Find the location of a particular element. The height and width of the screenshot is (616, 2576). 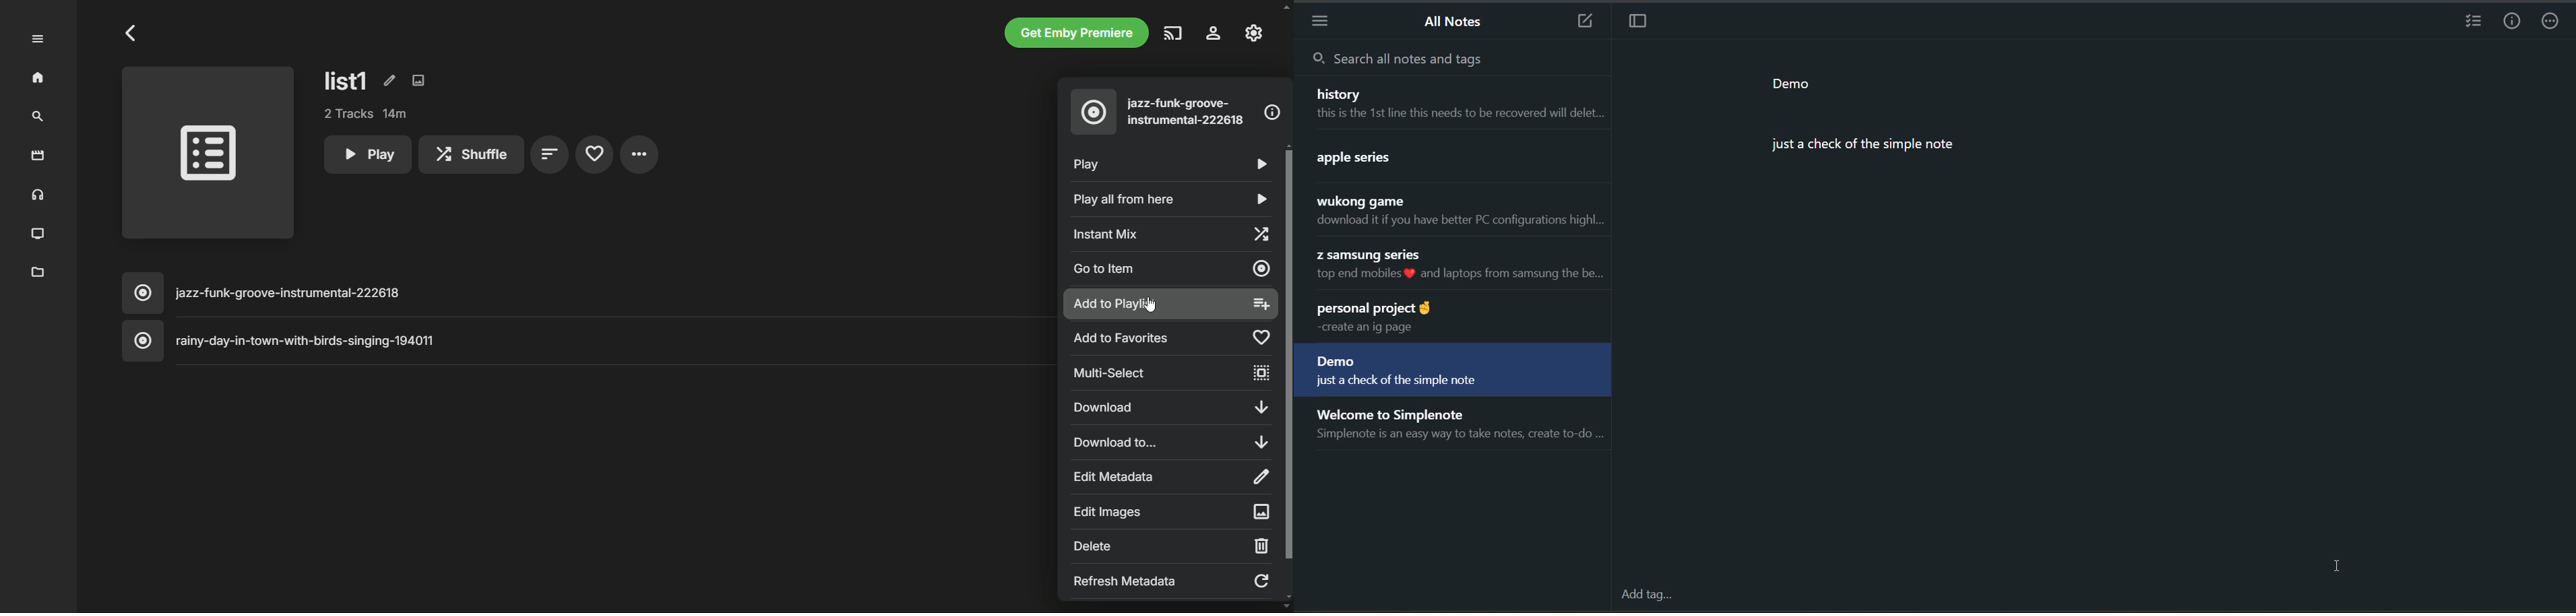

note title and preview is located at coordinates (1457, 212).